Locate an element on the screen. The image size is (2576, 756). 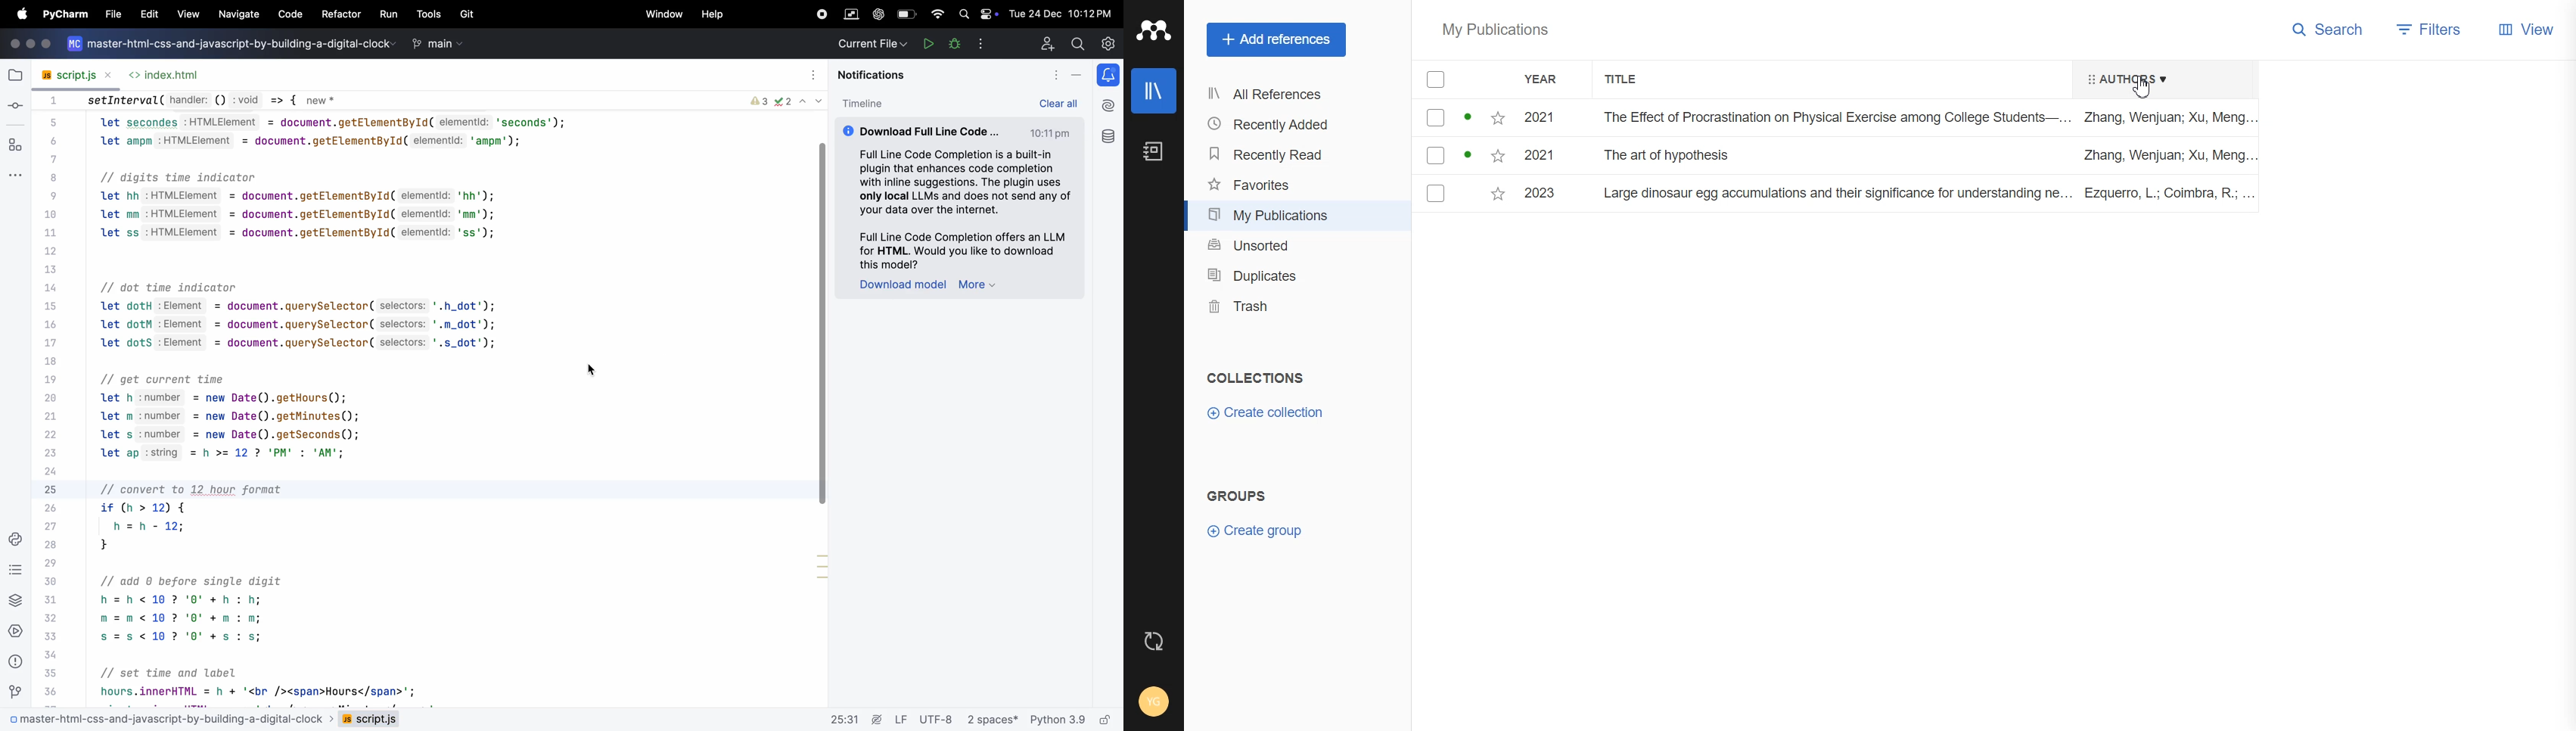
View is located at coordinates (2528, 29).